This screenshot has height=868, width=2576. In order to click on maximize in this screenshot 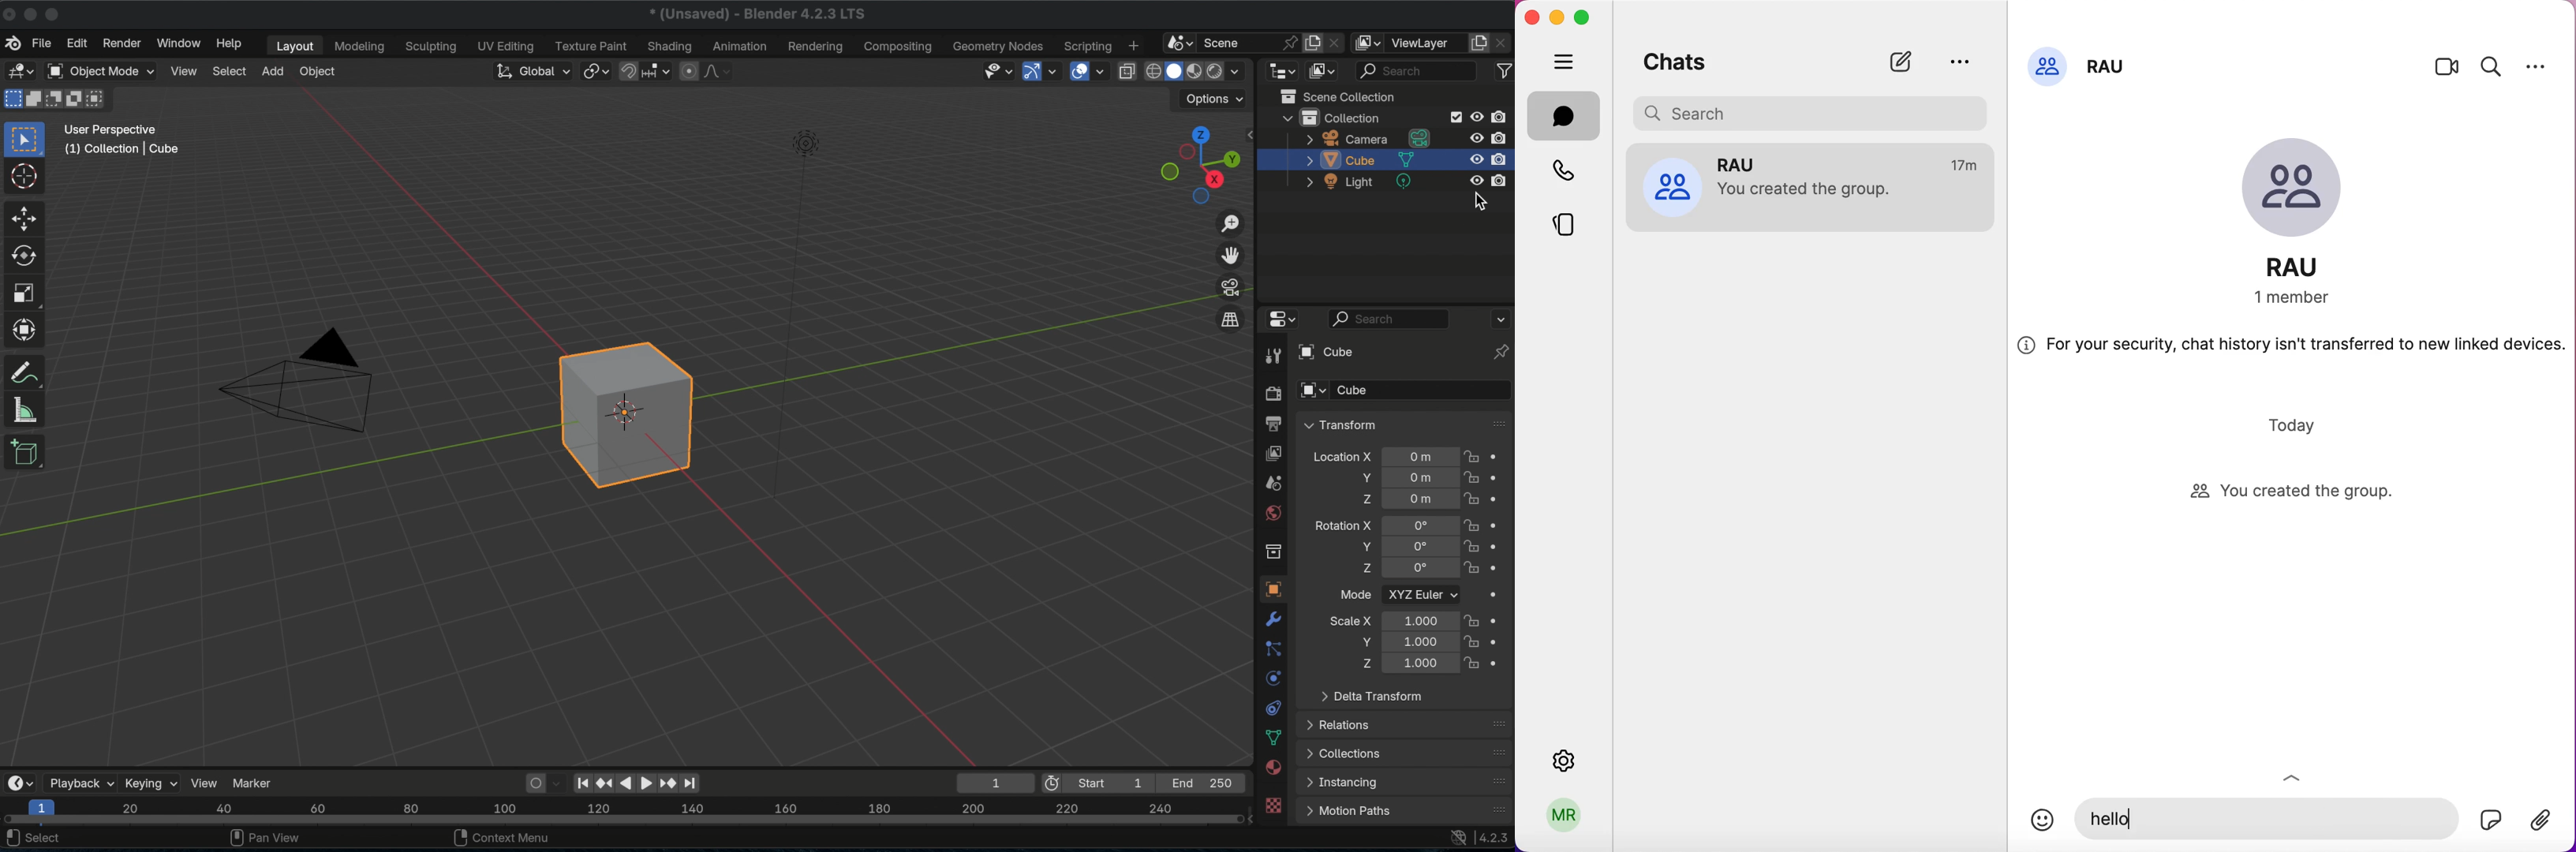, I will do `click(1586, 18)`.